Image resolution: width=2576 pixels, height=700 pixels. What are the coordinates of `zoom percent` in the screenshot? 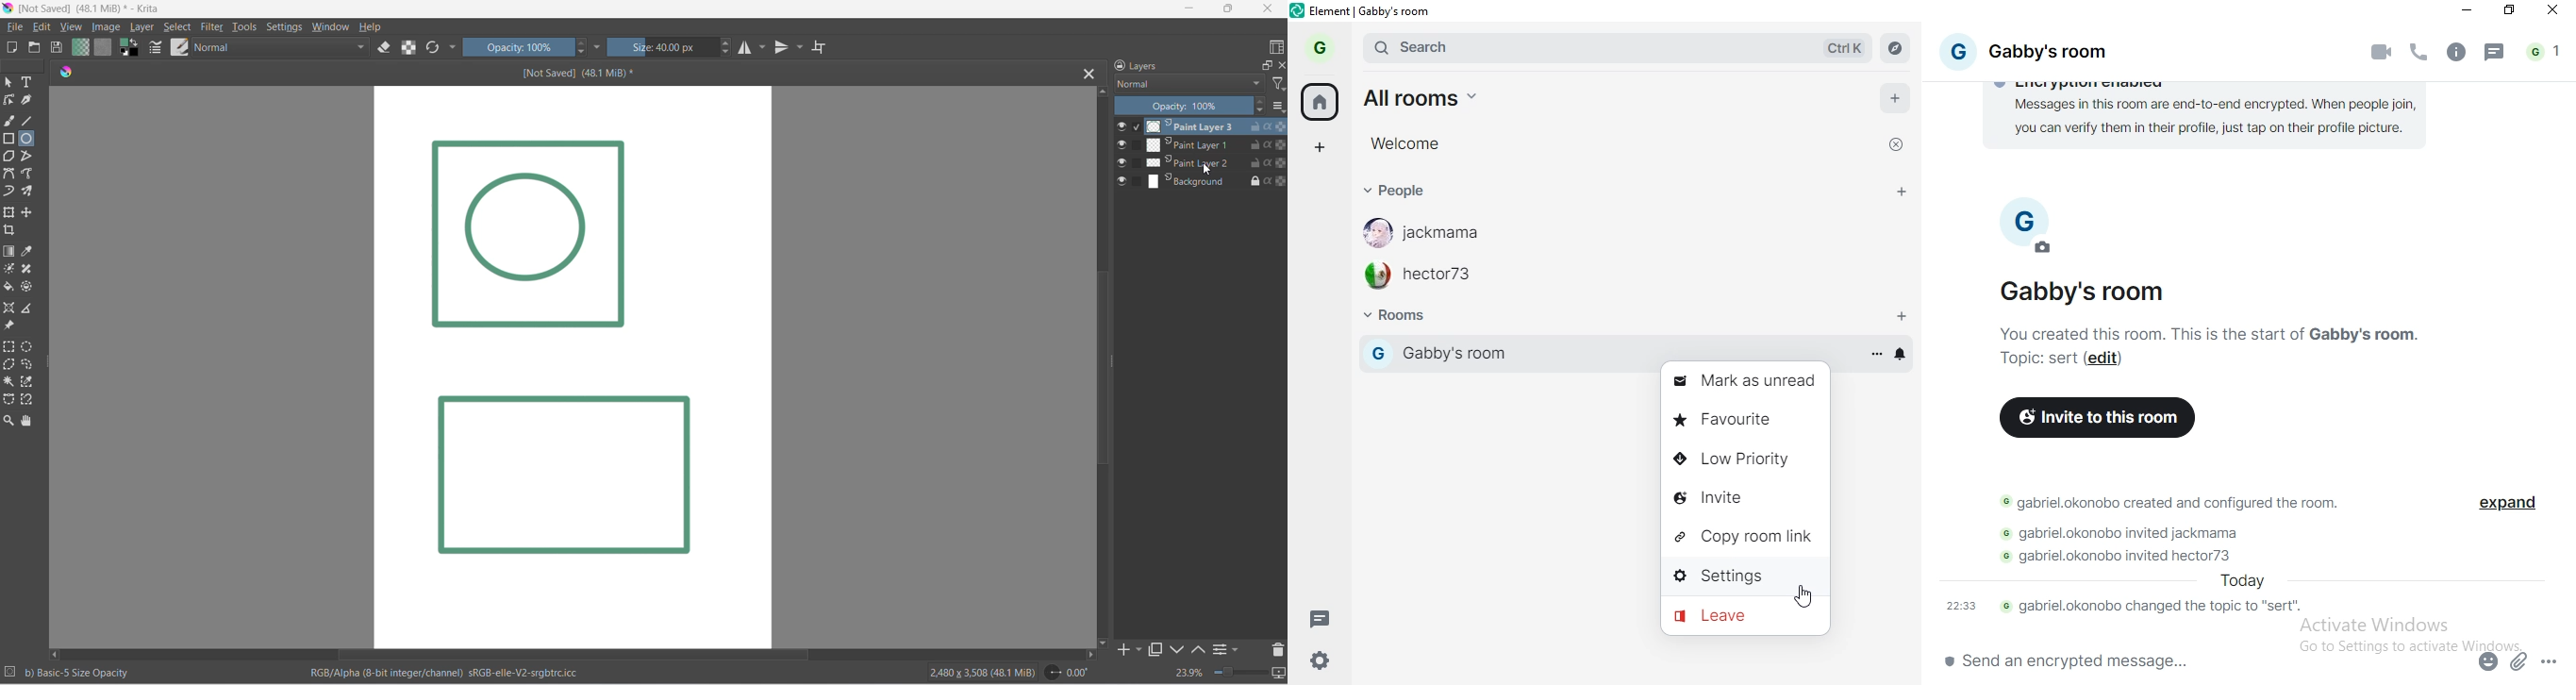 It's located at (1189, 674).